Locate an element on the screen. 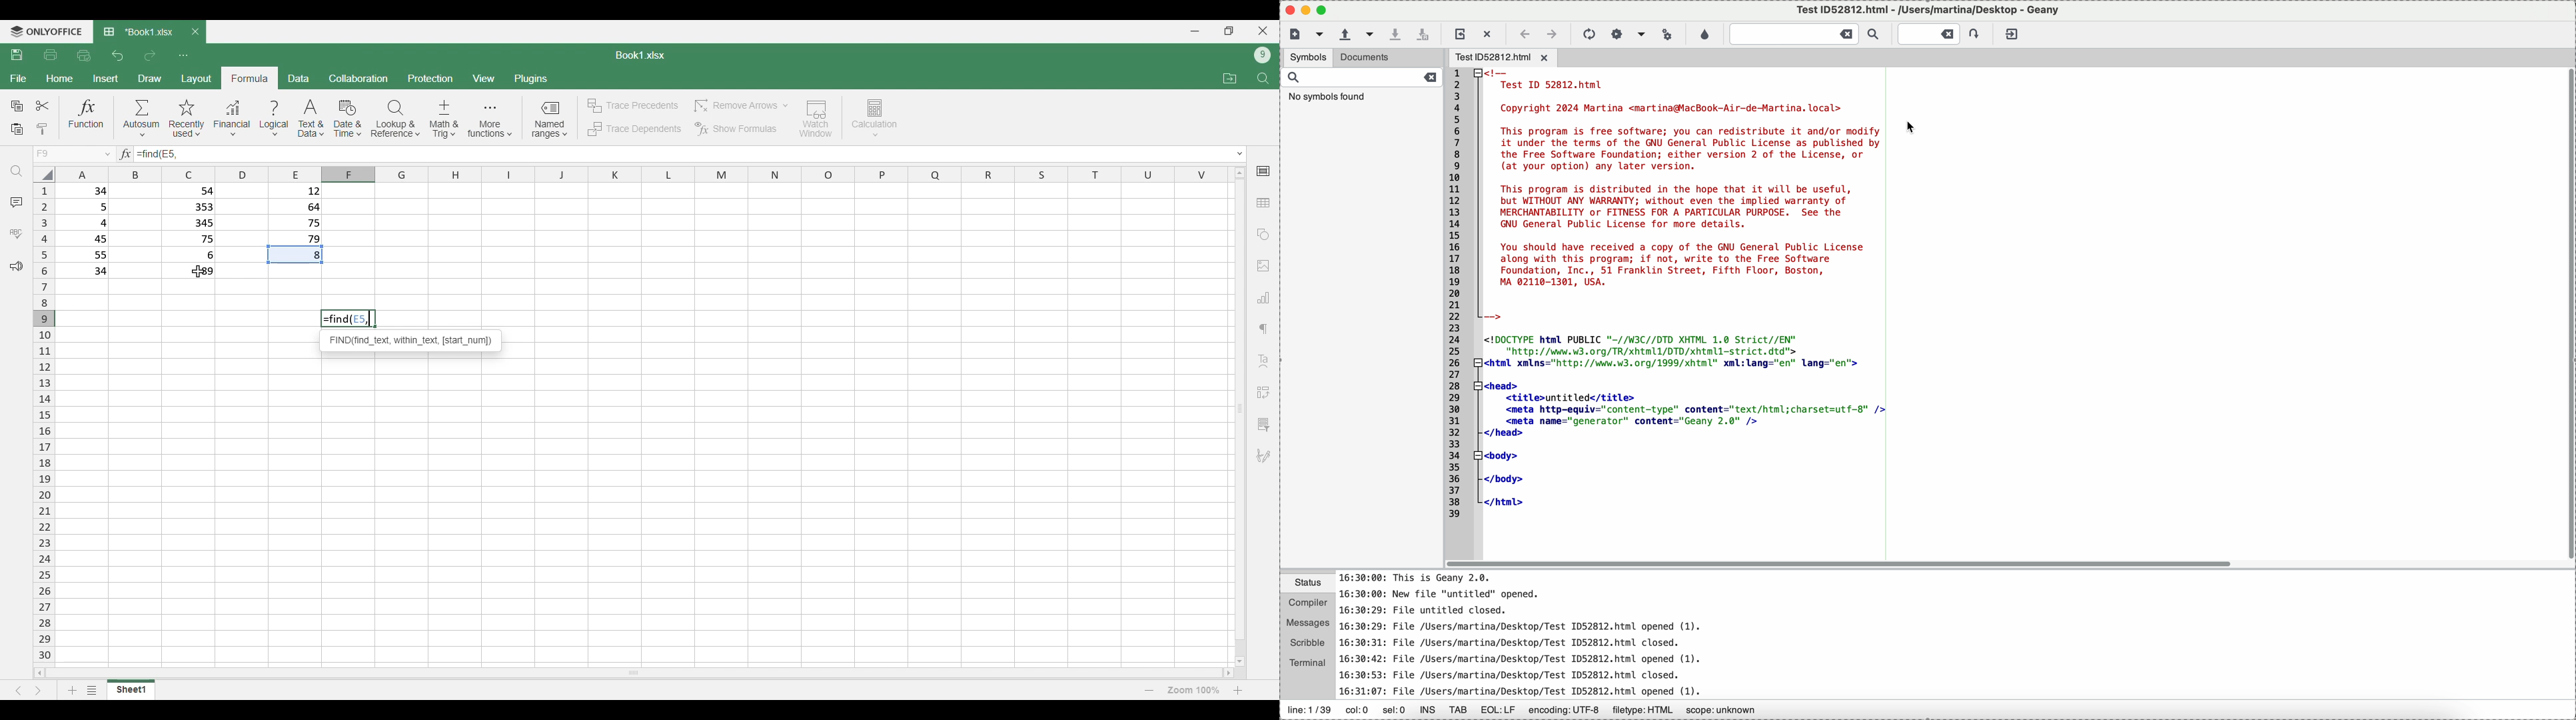 This screenshot has width=2576, height=728. Watch window is located at coordinates (816, 119).